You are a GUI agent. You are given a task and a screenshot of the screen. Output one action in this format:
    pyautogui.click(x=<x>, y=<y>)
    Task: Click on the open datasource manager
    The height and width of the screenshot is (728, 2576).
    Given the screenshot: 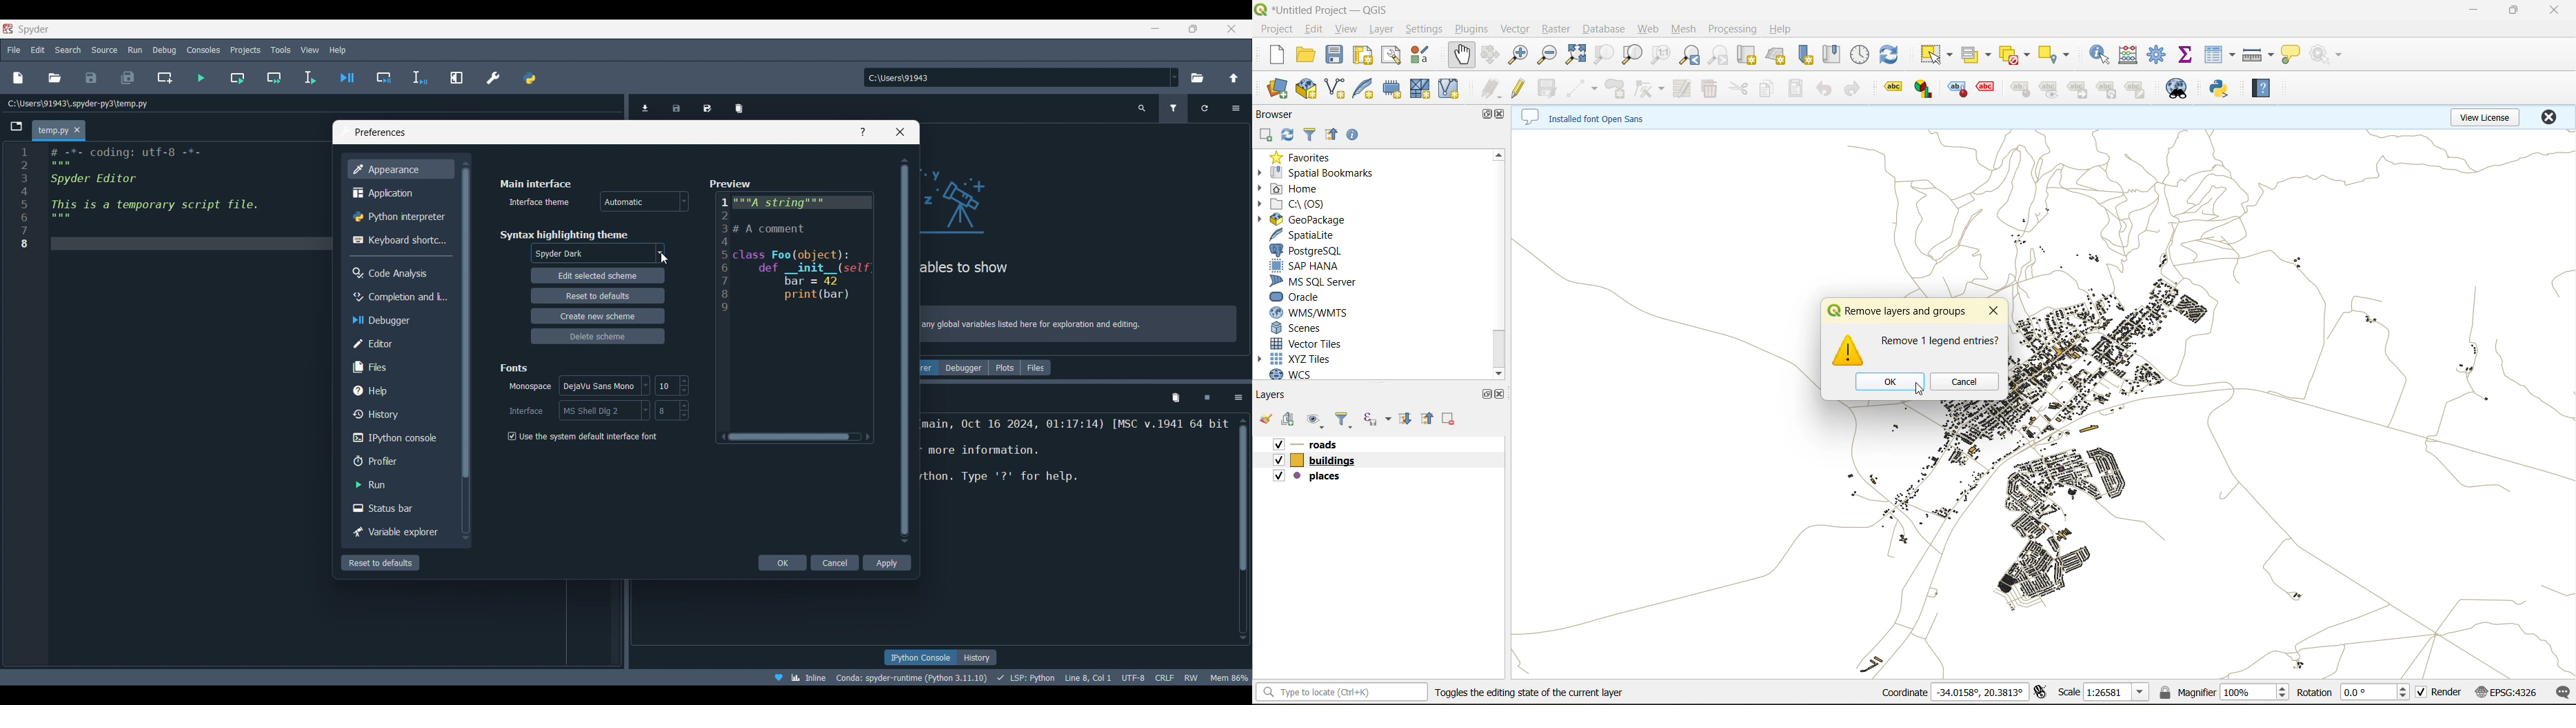 What is the action you would take?
    pyautogui.click(x=1277, y=90)
    